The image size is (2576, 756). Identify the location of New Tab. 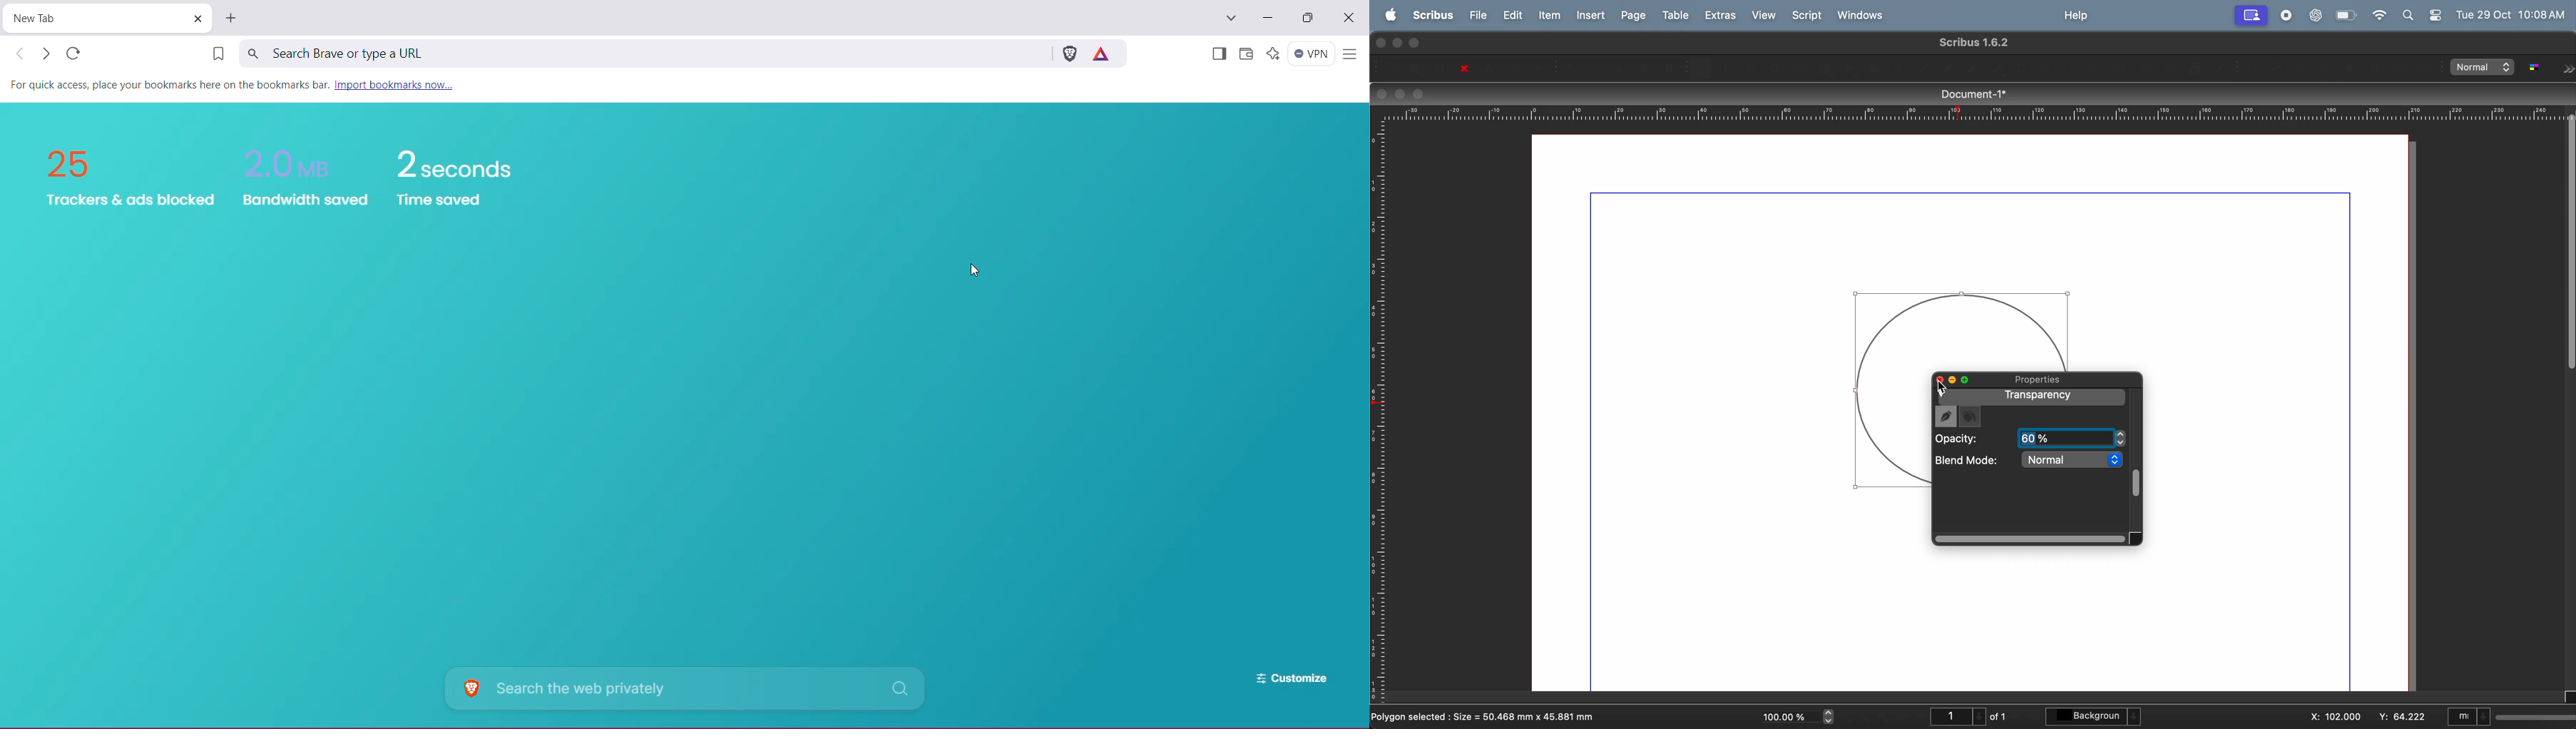
(96, 19).